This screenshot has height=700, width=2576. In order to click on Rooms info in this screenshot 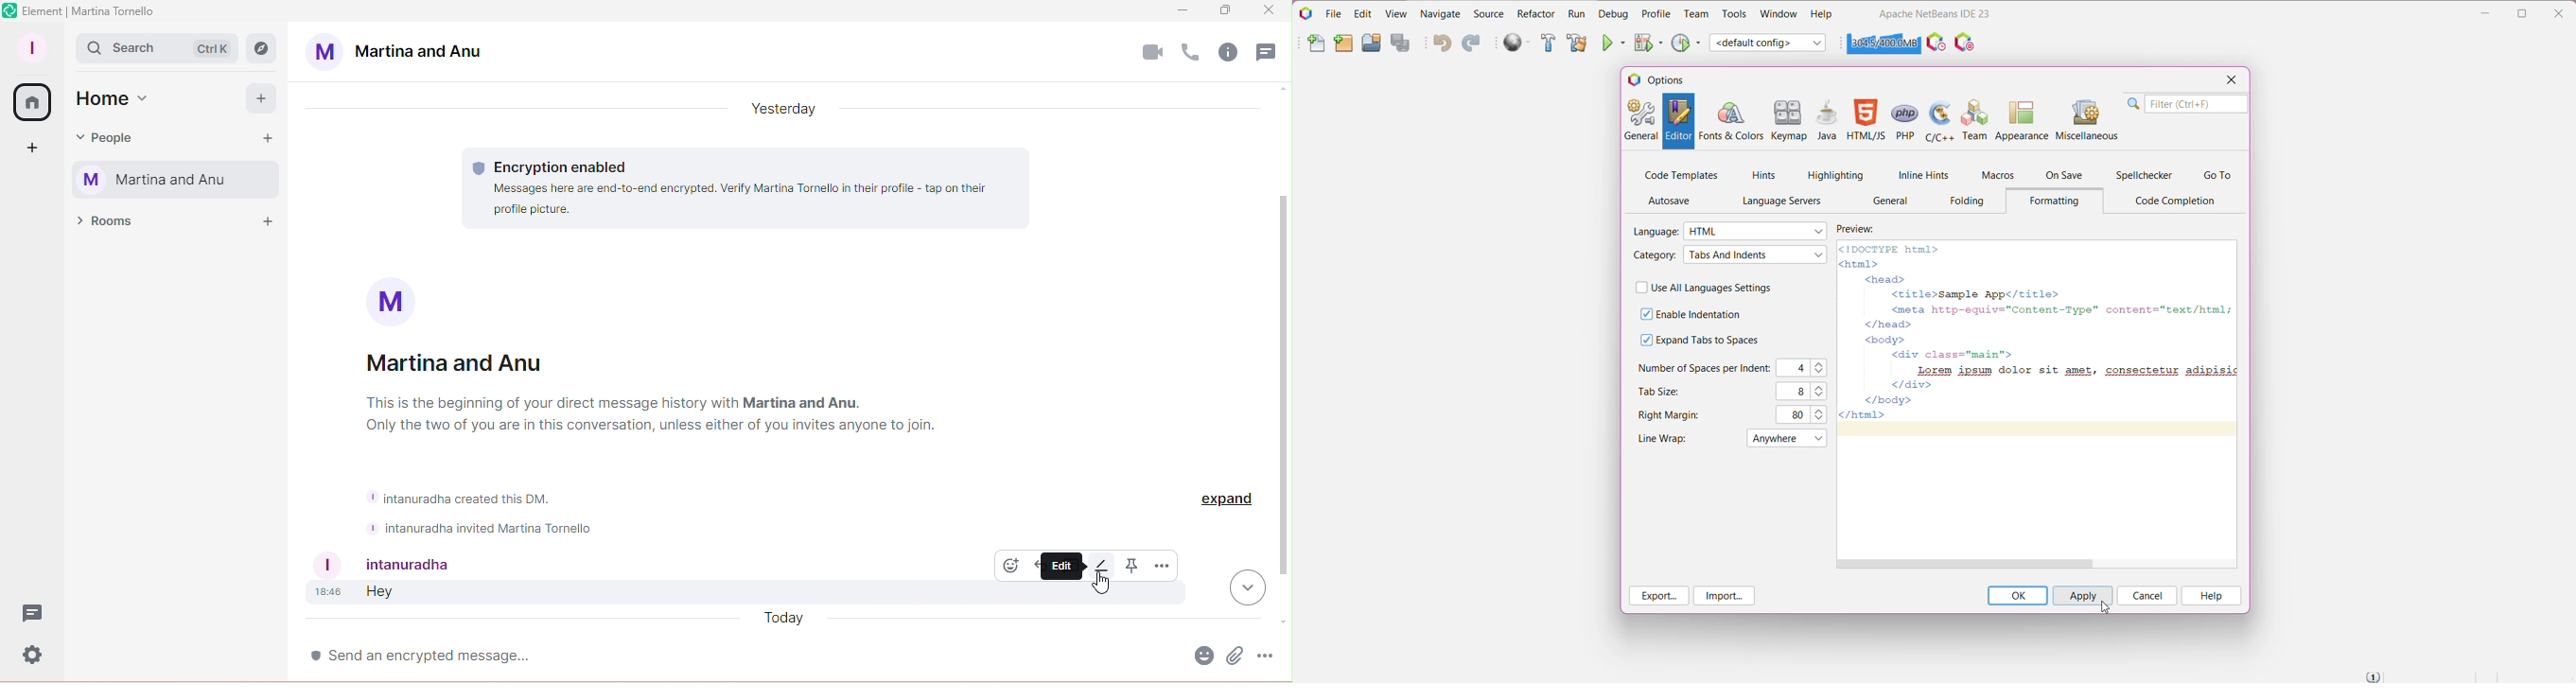, I will do `click(1232, 55)`.